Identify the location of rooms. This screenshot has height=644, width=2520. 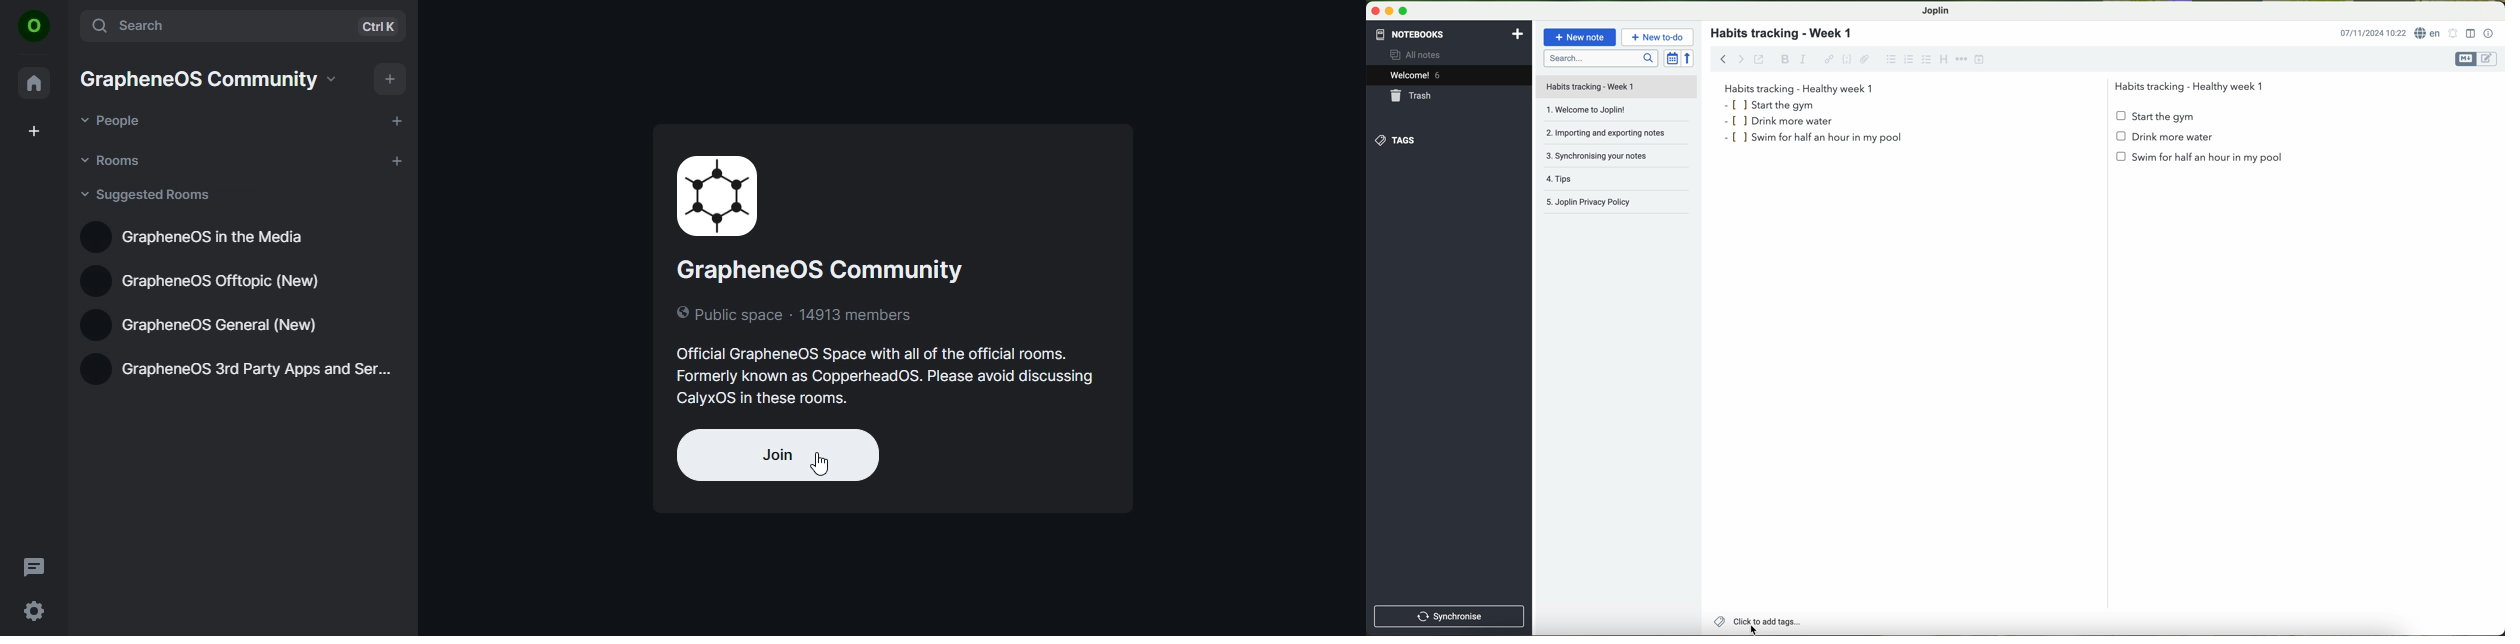
(114, 160).